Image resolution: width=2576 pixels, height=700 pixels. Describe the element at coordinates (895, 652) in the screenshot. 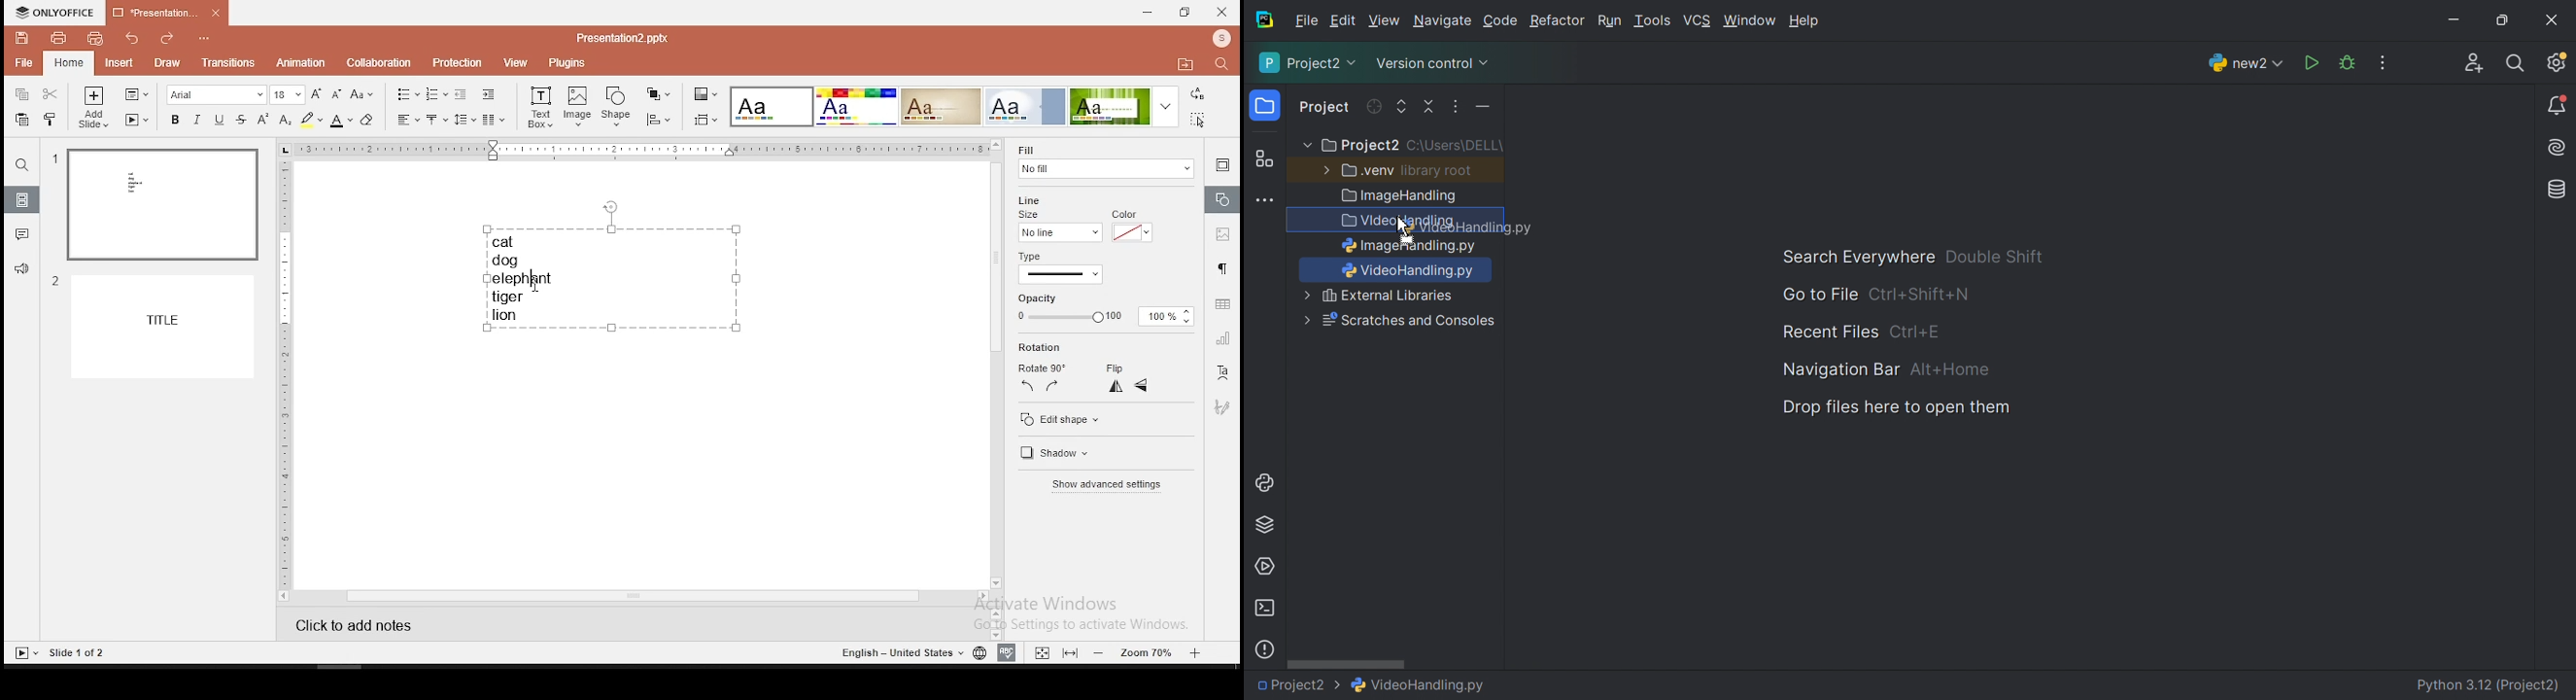

I see `english - united states` at that location.